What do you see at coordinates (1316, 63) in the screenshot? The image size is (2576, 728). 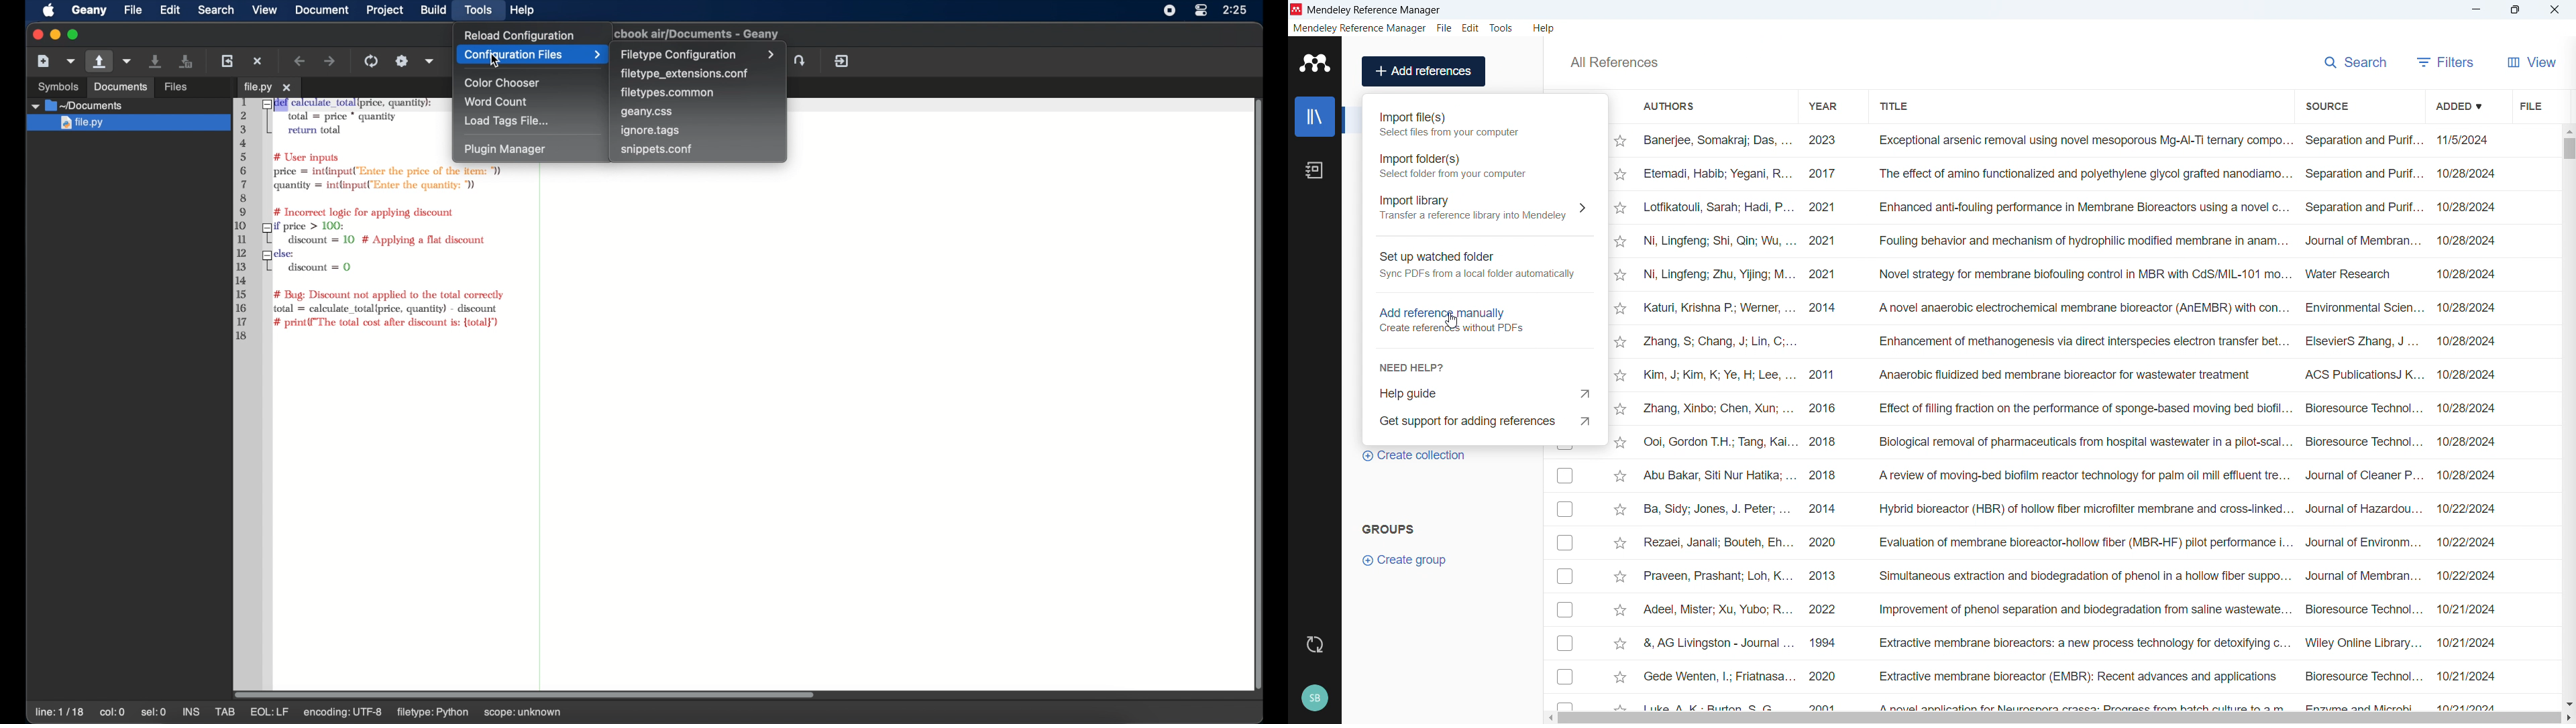 I see `Logo ` at bounding box center [1316, 63].